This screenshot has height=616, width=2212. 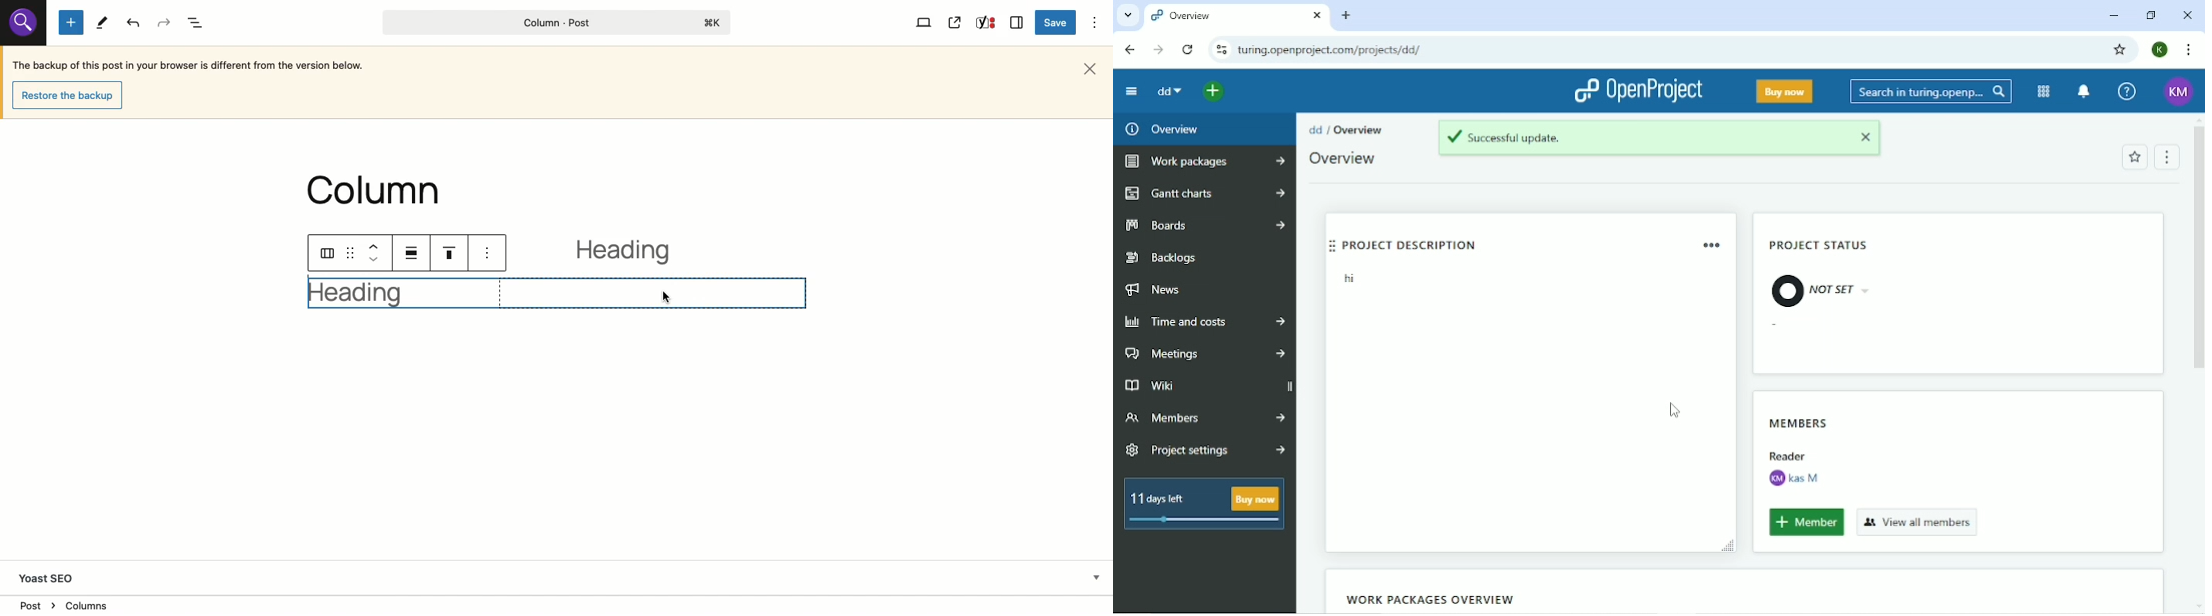 What do you see at coordinates (2188, 15) in the screenshot?
I see `Close` at bounding box center [2188, 15].